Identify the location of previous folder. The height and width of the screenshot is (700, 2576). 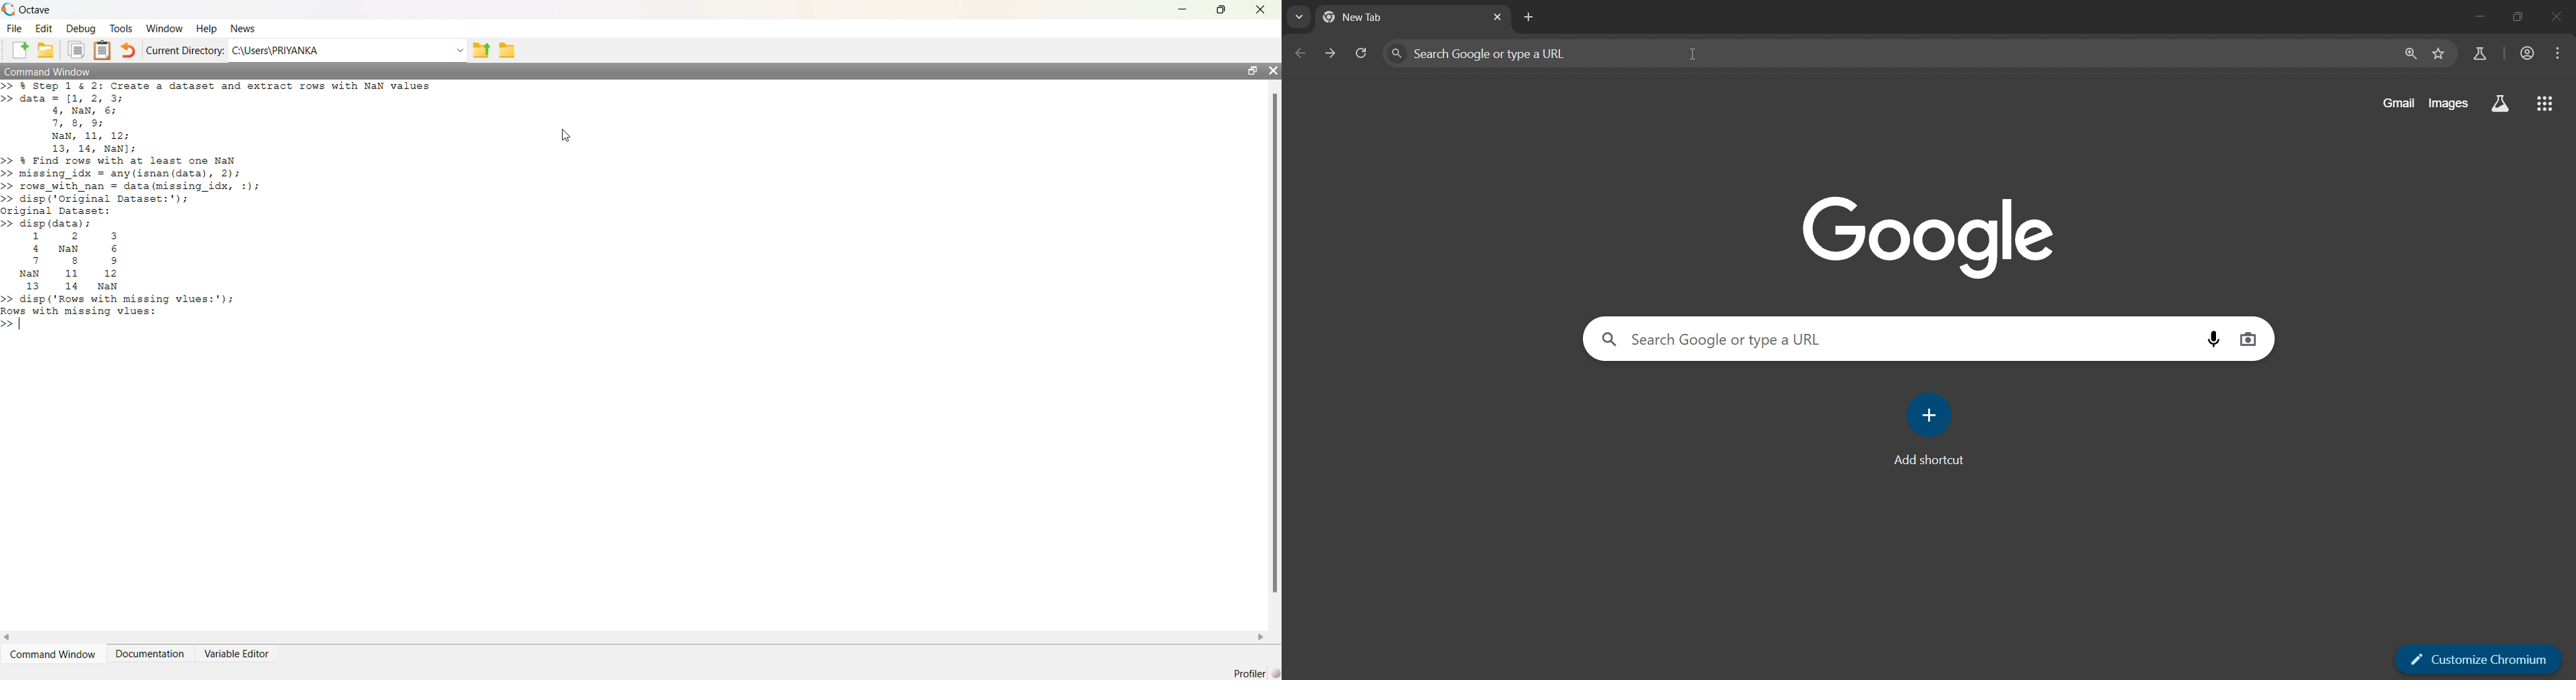
(481, 51).